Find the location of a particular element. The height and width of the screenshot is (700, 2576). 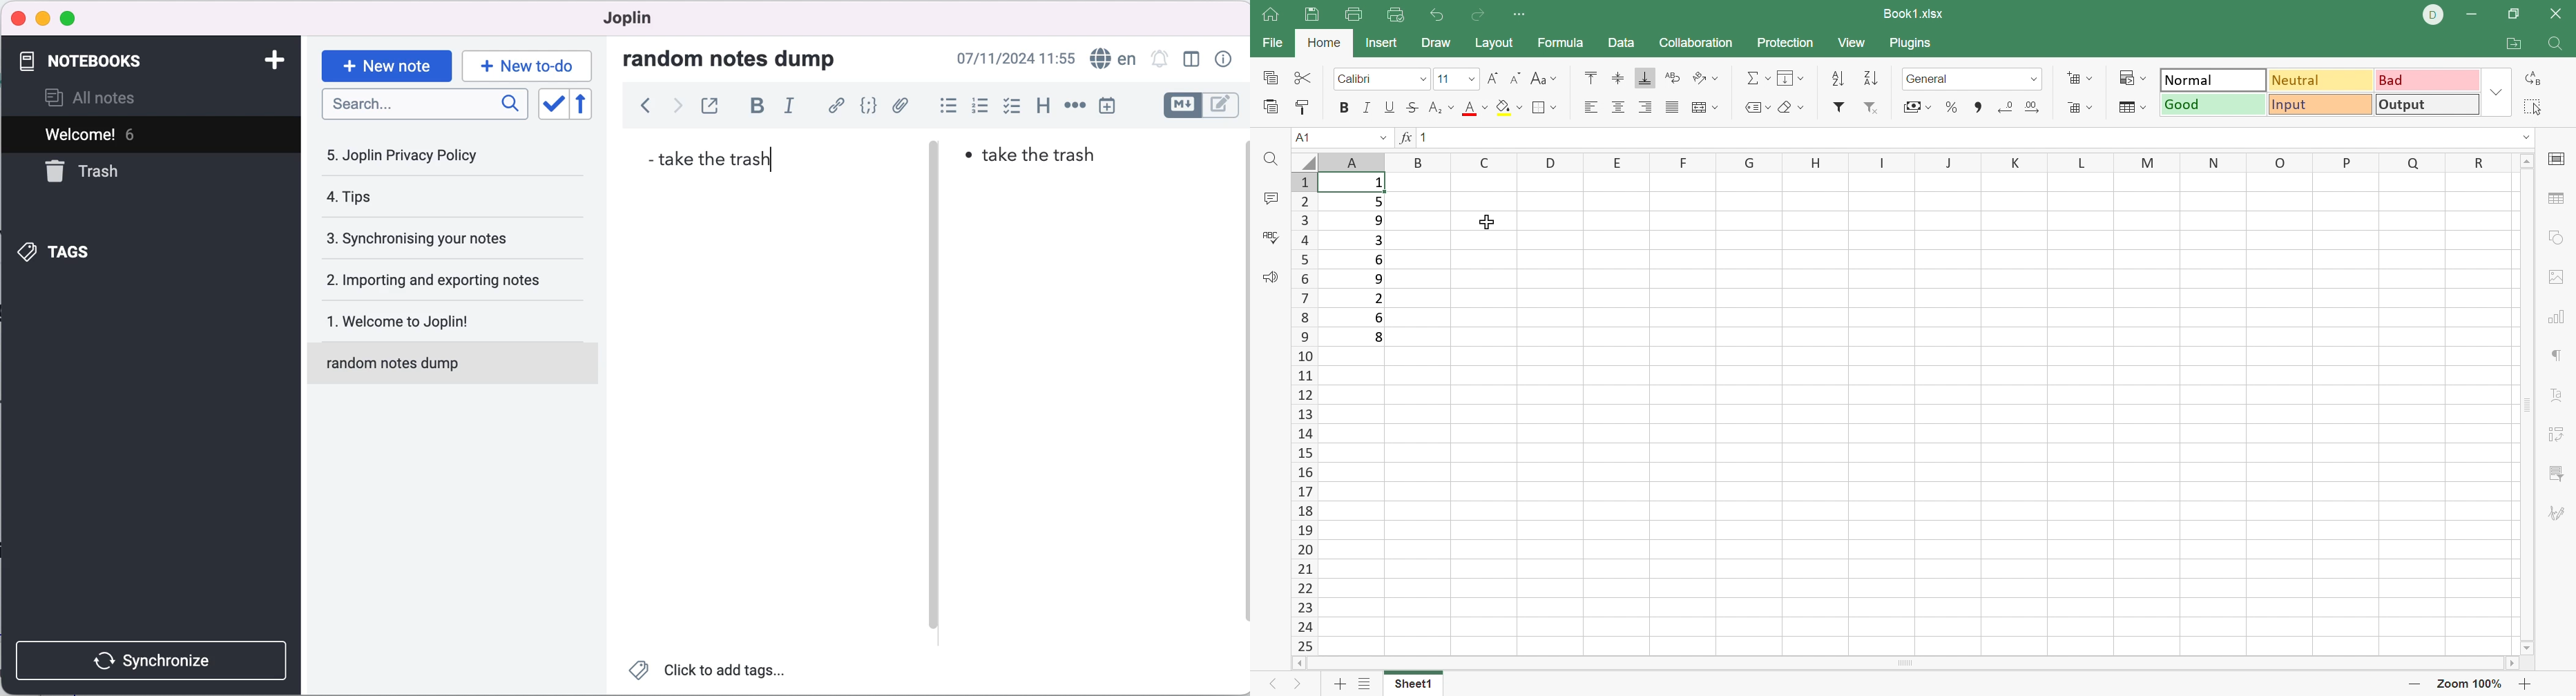

Comments is located at coordinates (1270, 195).